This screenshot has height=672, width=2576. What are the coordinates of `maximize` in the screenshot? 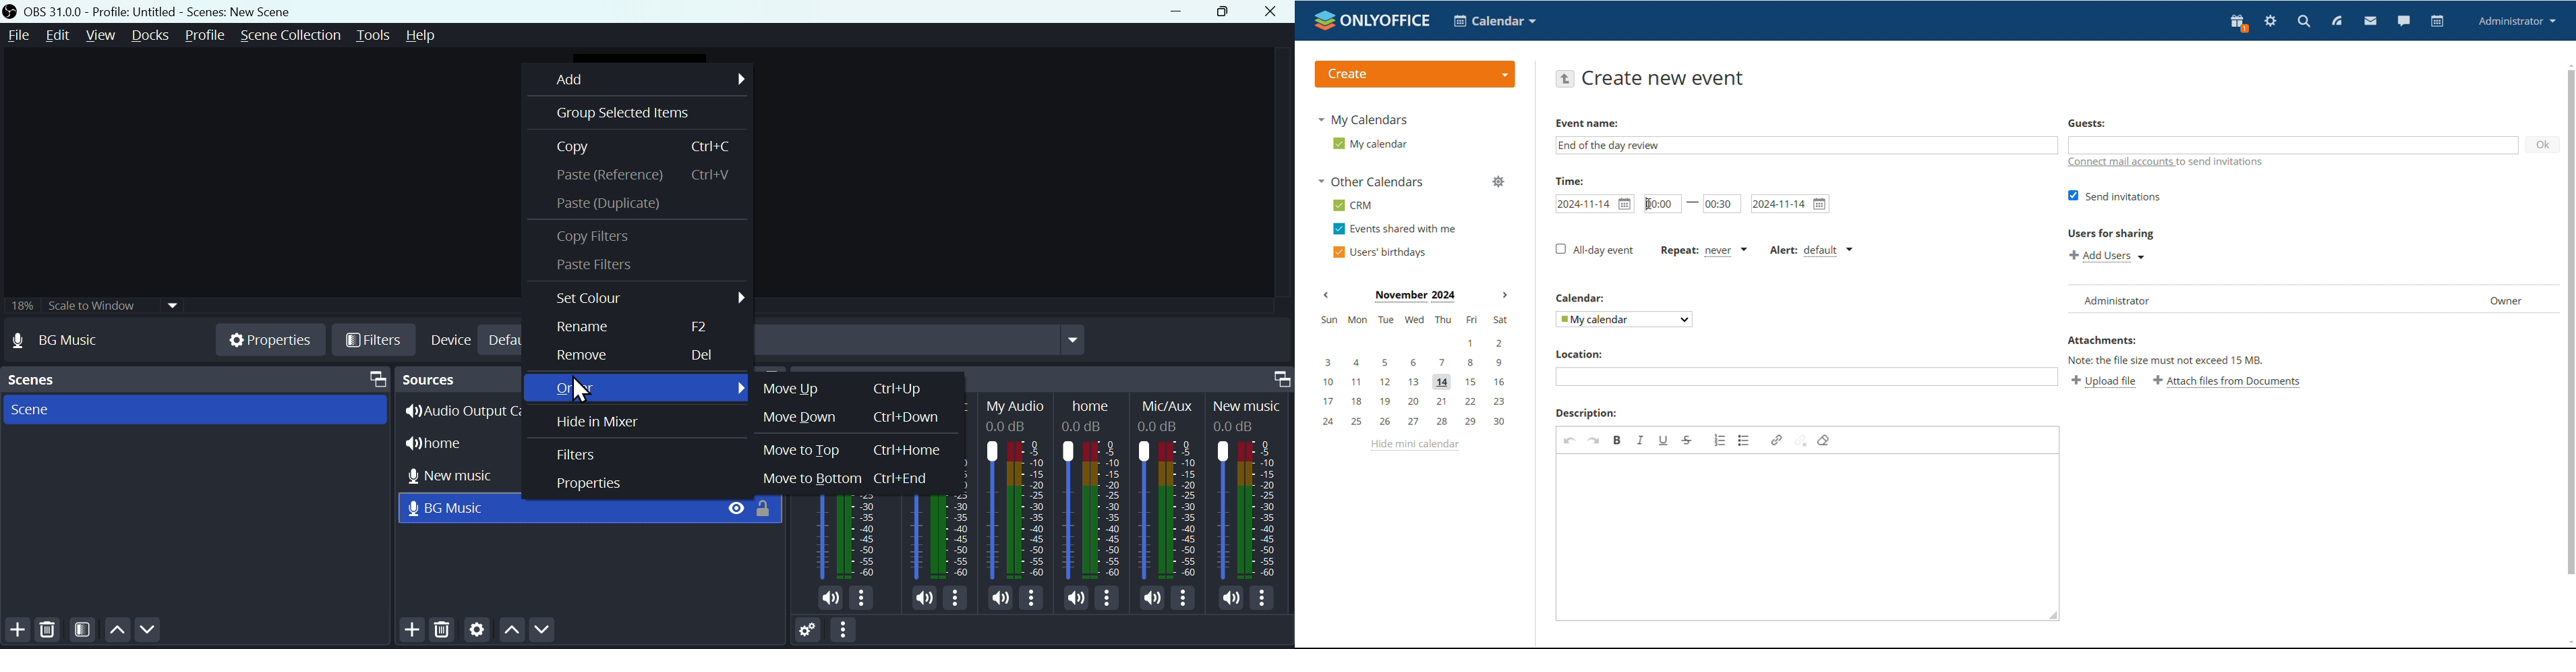 It's located at (374, 378).